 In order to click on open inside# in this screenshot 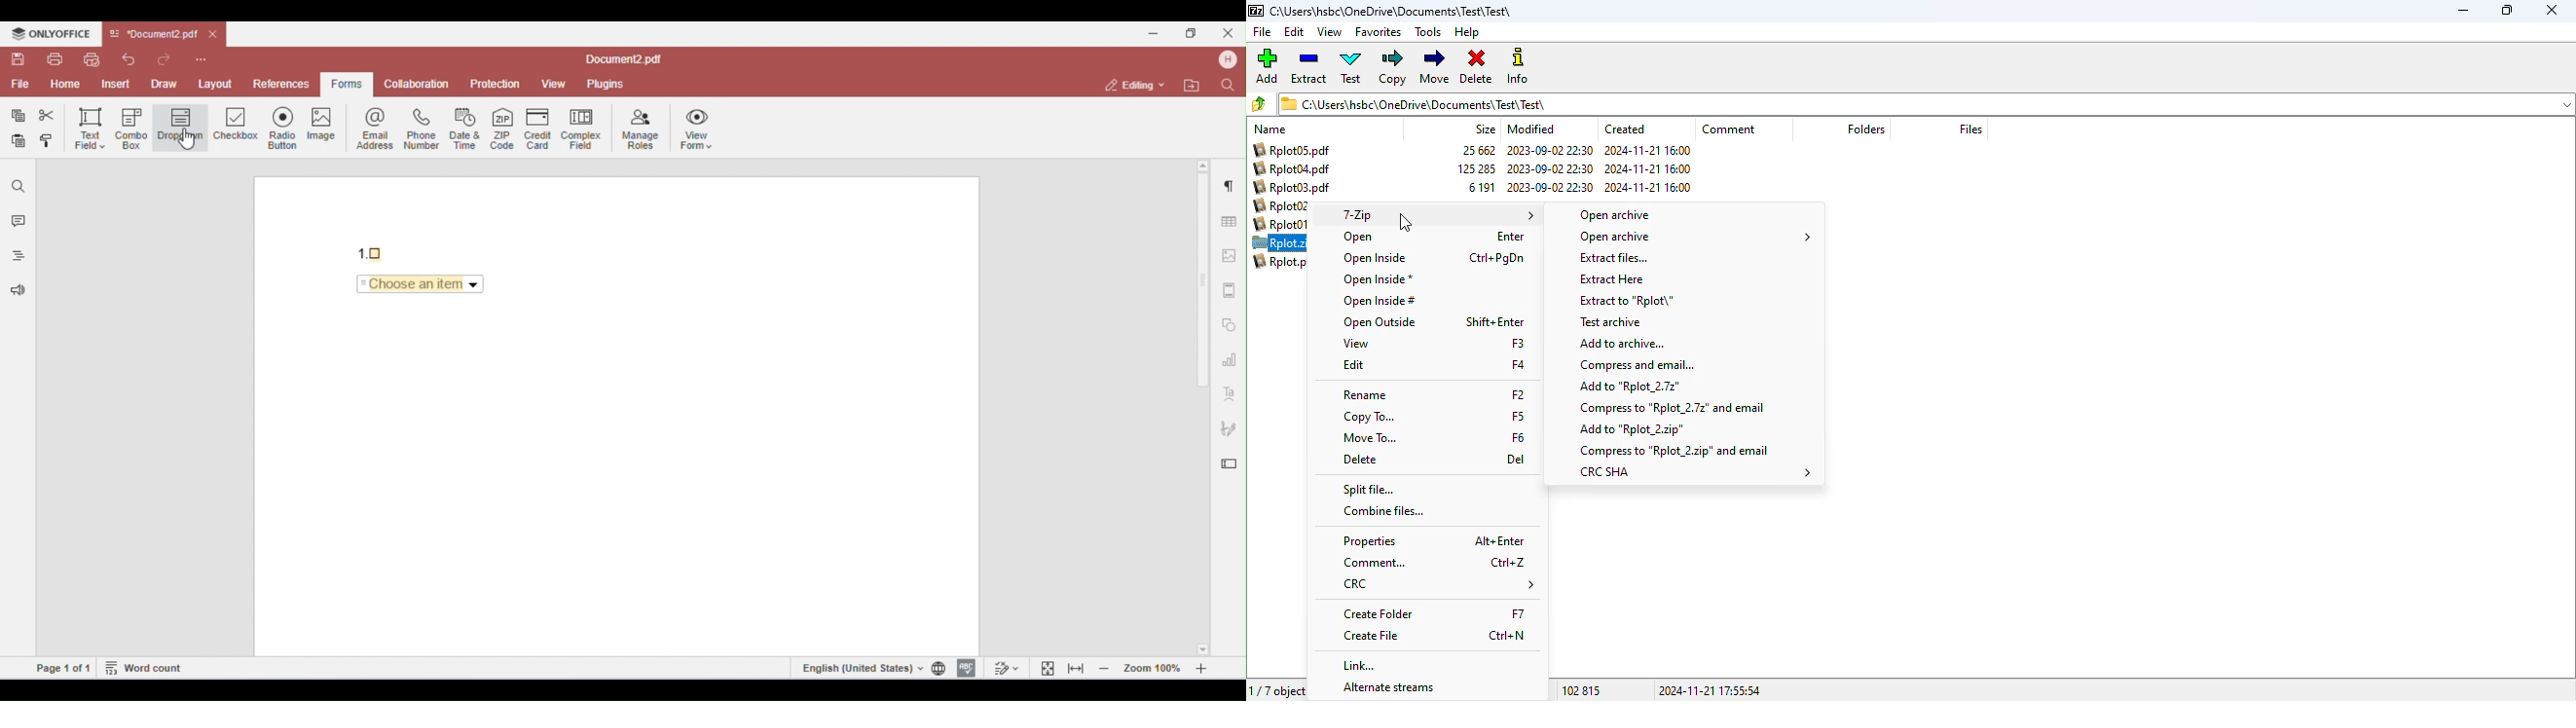, I will do `click(1379, 301)`.